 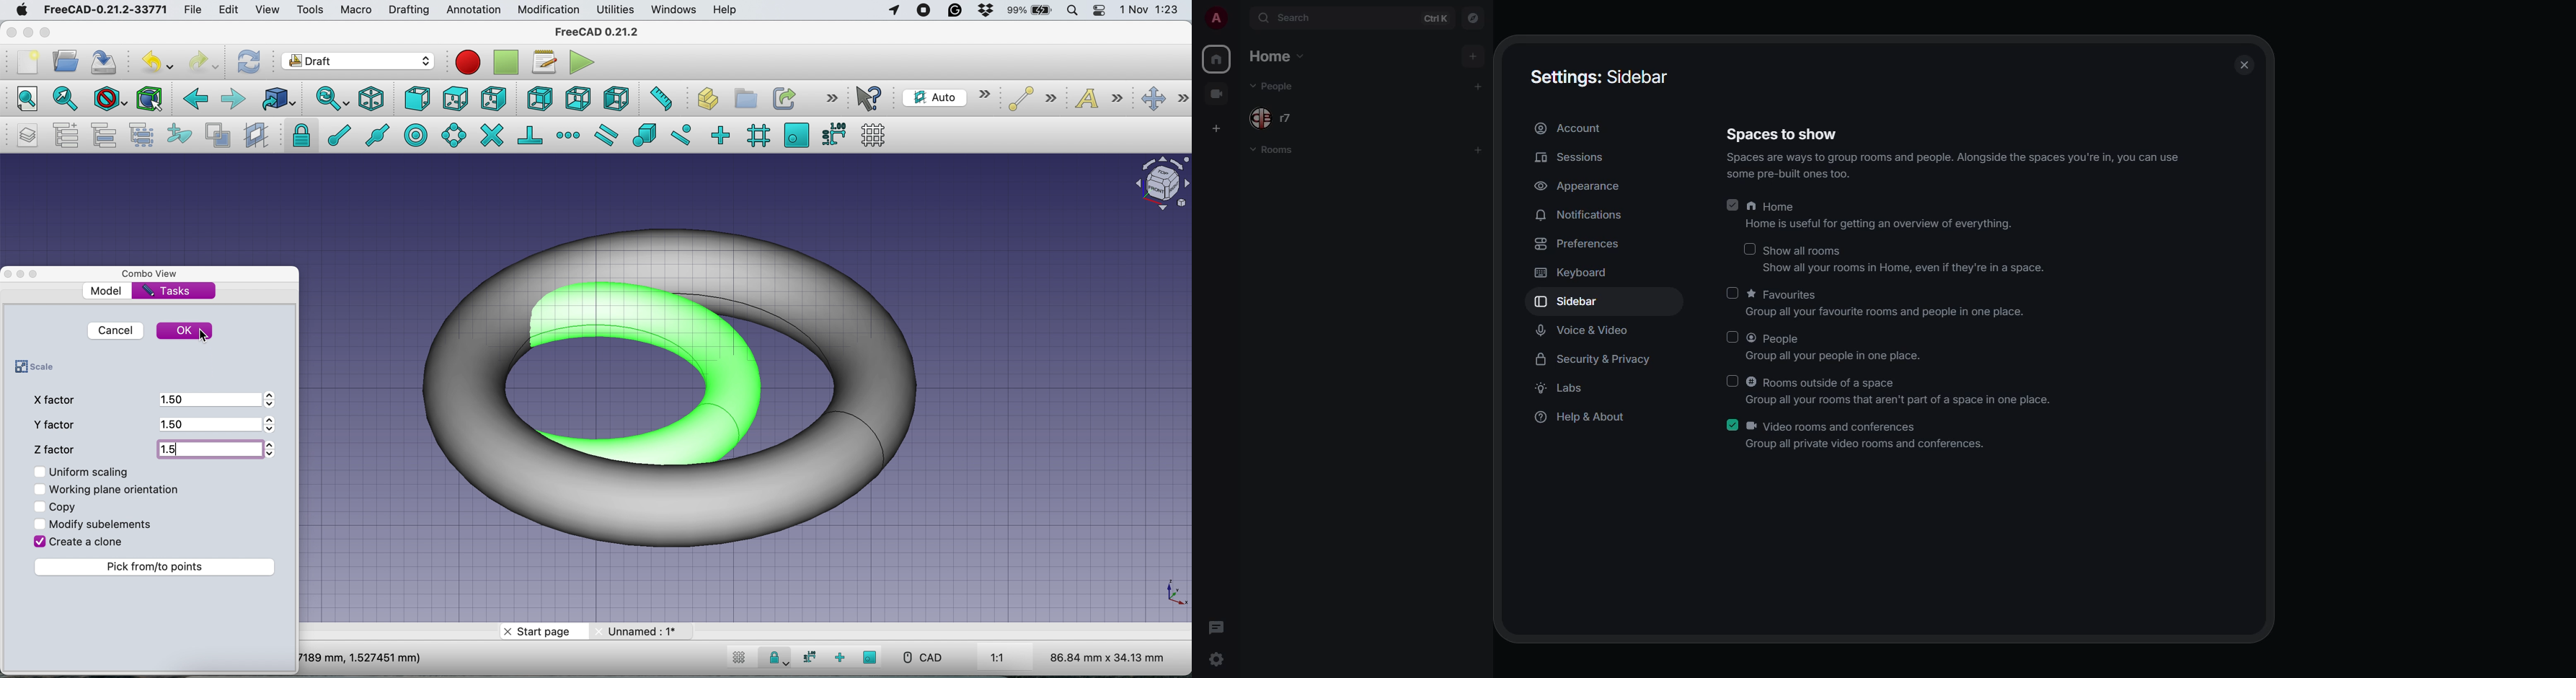 I want to click on voice & video, so click(x=1583, y=330).